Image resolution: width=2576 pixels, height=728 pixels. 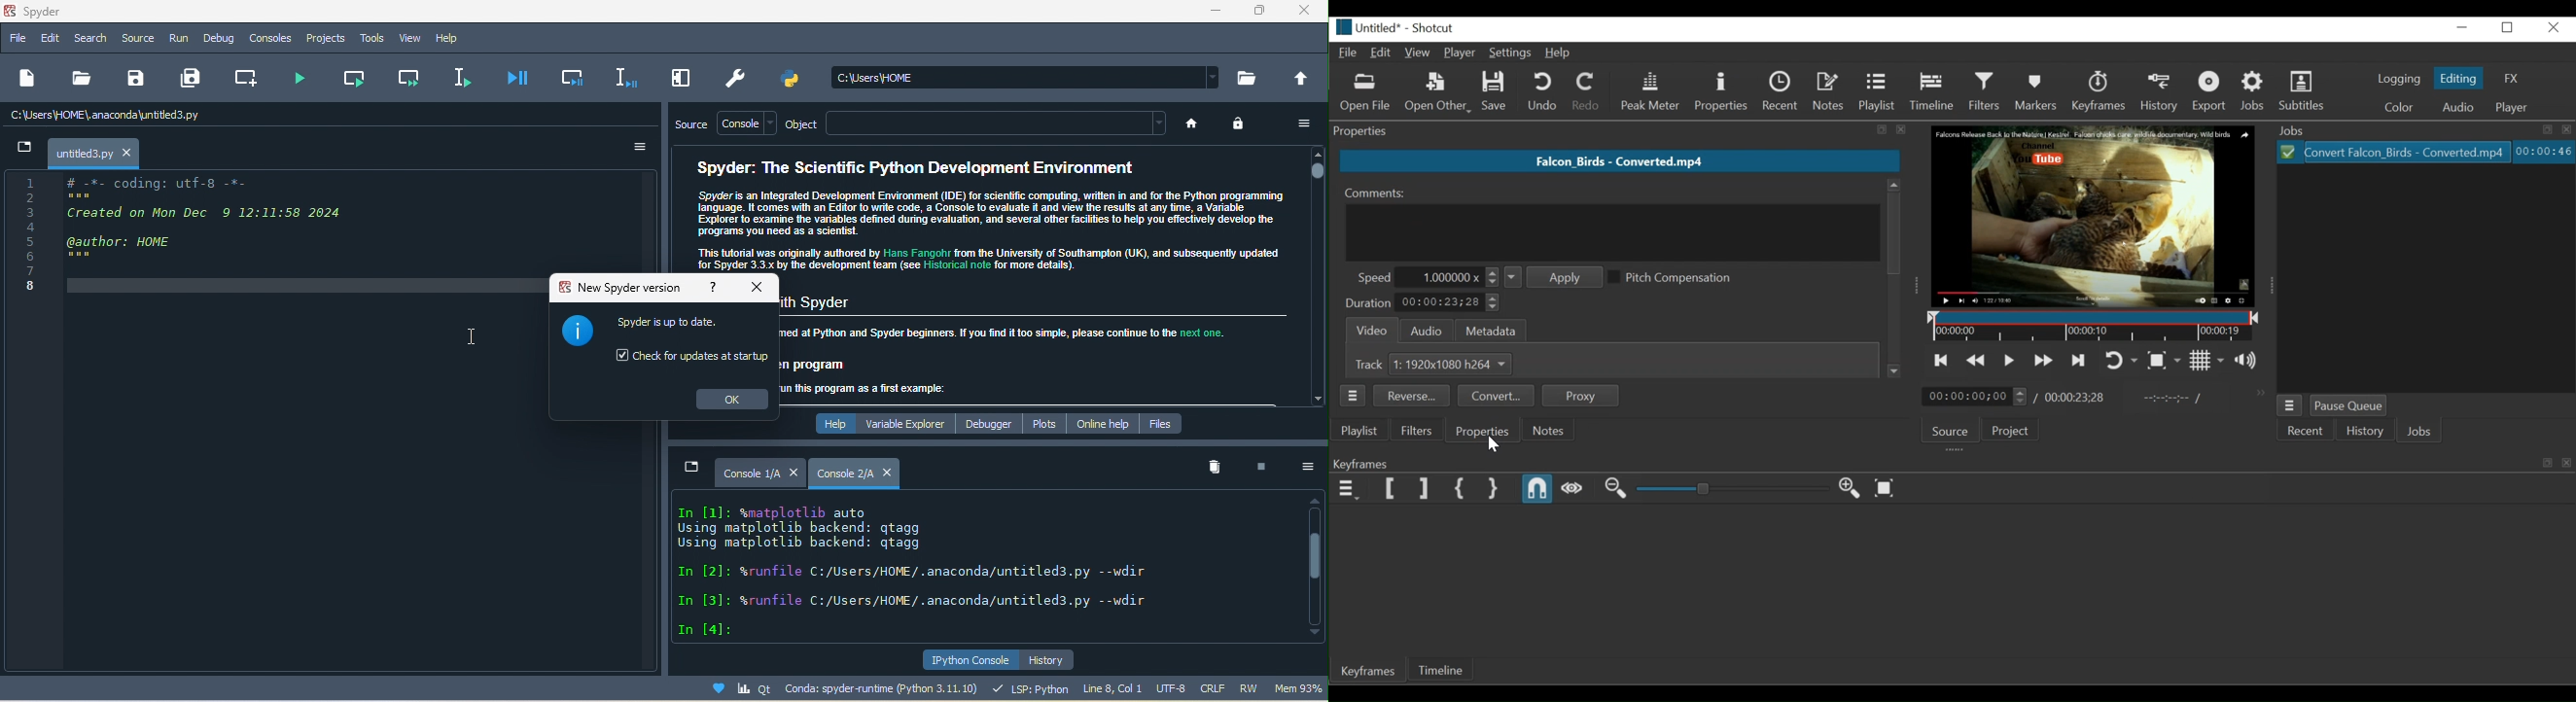 What do you see at coordinates (2043, 361) in the screenshot?
I see `Play quickly forward` at bounding box center [2043, 361].